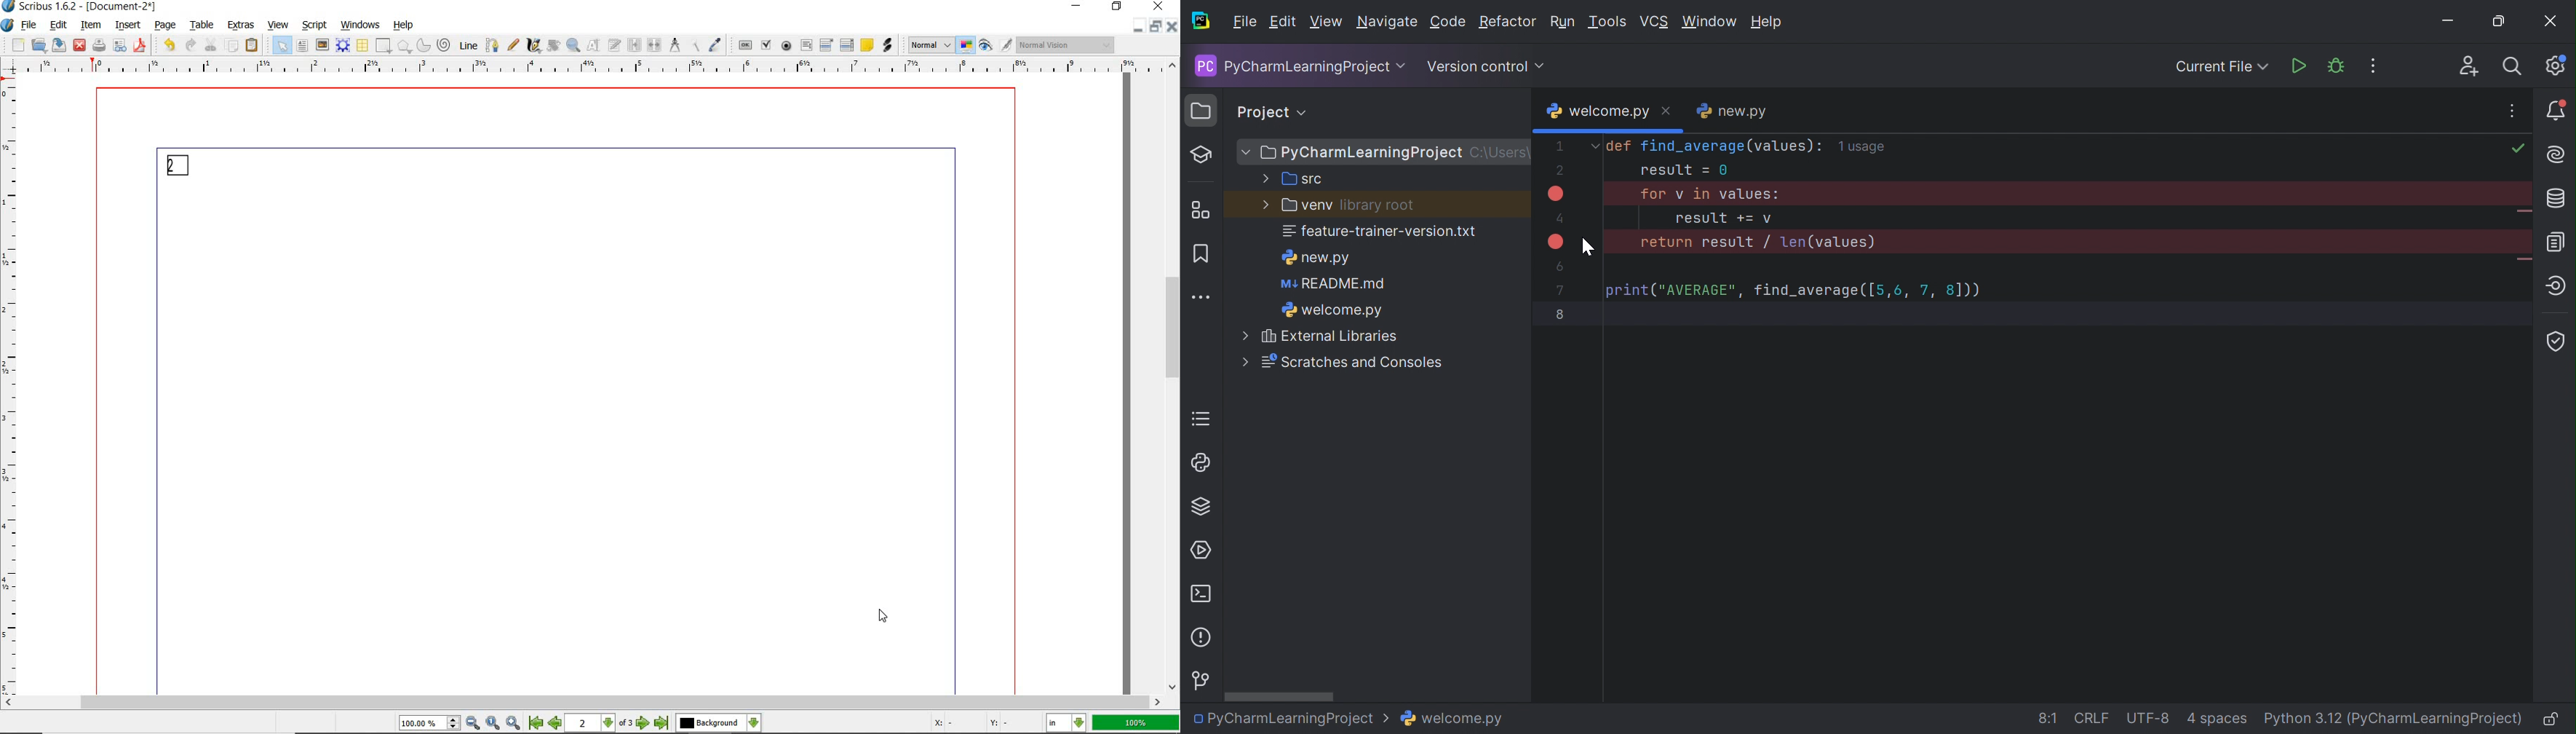 This screenshot has height=756, width=2576. What do you see at coordinates (787, 46) in the screenshot?
I see `pdf radio button` at bounding box center [787, 46].